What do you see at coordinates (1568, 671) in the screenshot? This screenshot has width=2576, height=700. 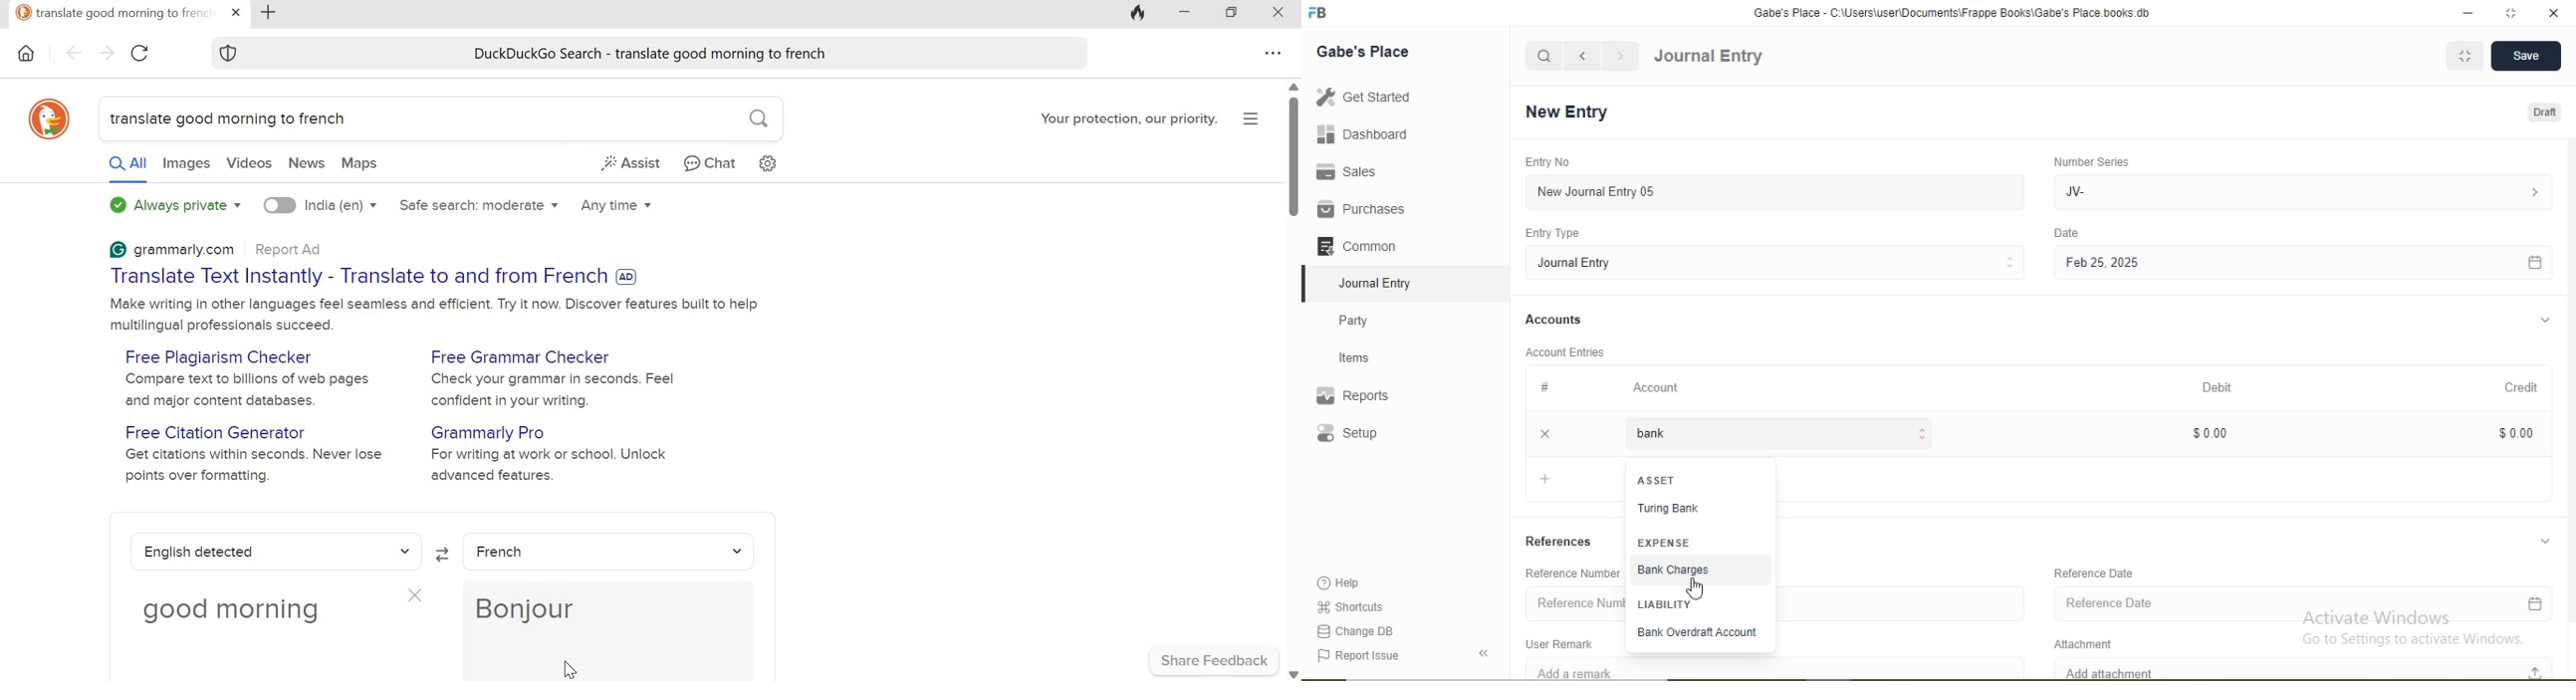 I see `Add a remark` at bounding box center [1568, 671].